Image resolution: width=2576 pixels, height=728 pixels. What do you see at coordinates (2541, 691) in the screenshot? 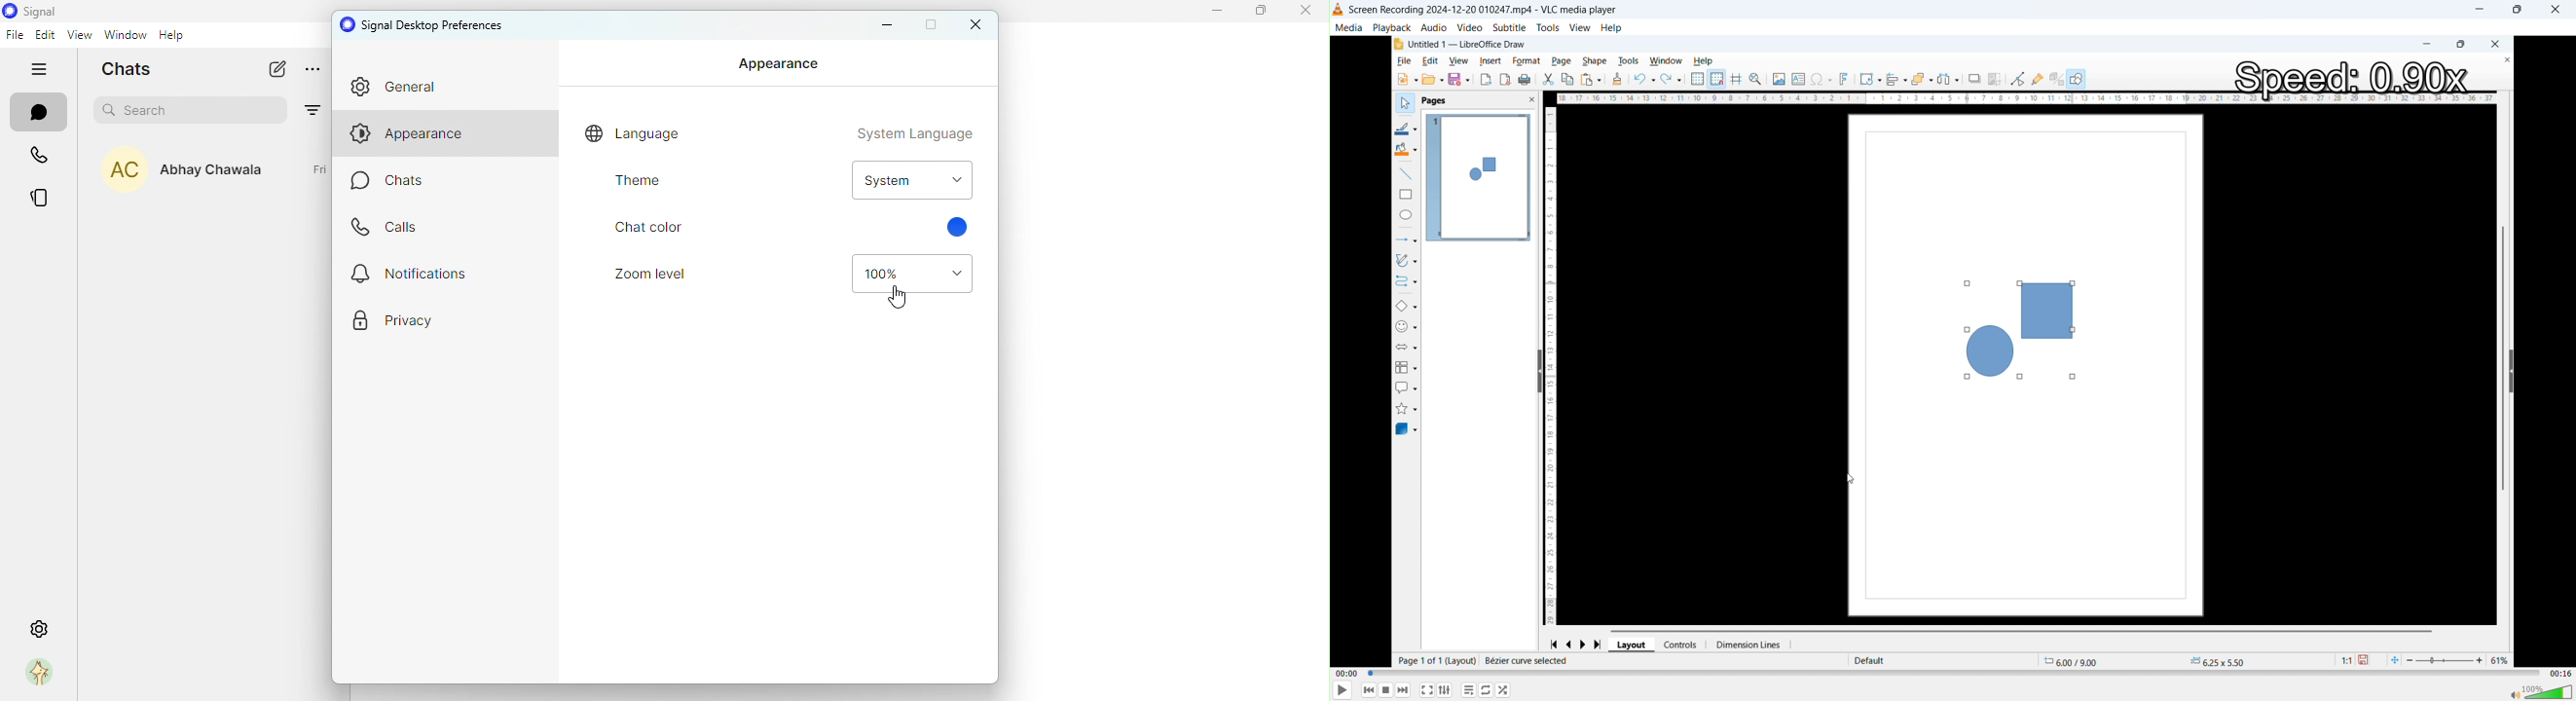
I see `Sound bar` at bounding box center [2541, 691].